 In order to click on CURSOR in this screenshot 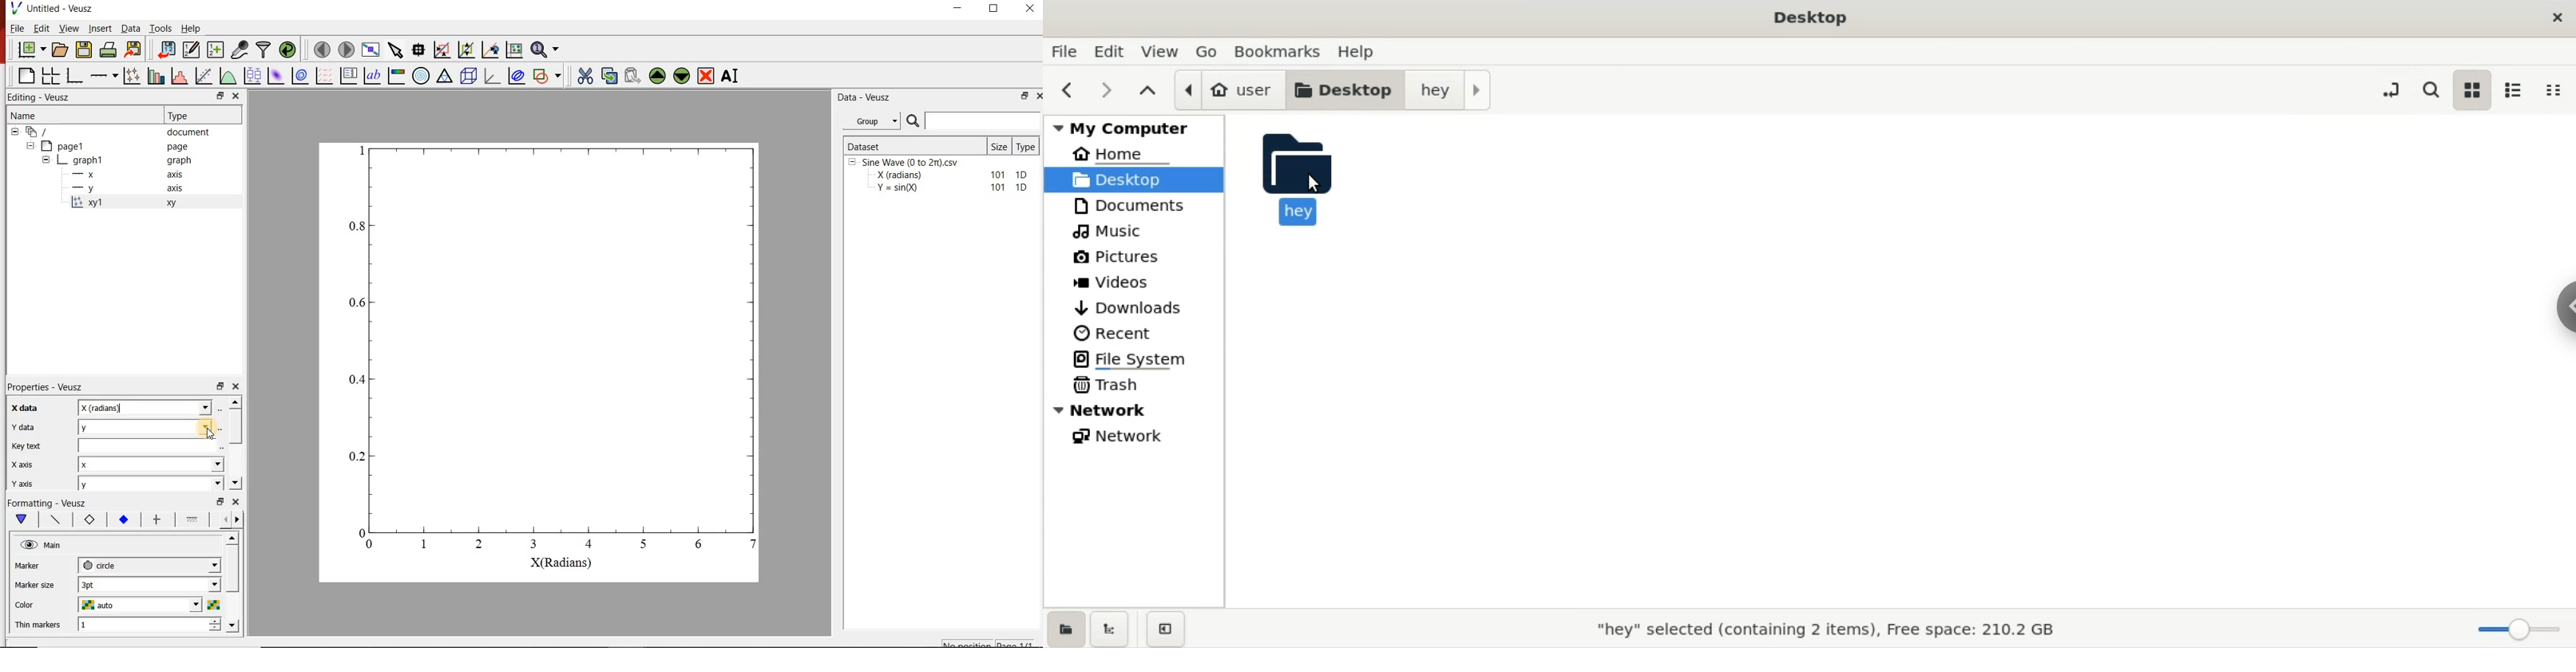, I will do `click(1314, 182)`.